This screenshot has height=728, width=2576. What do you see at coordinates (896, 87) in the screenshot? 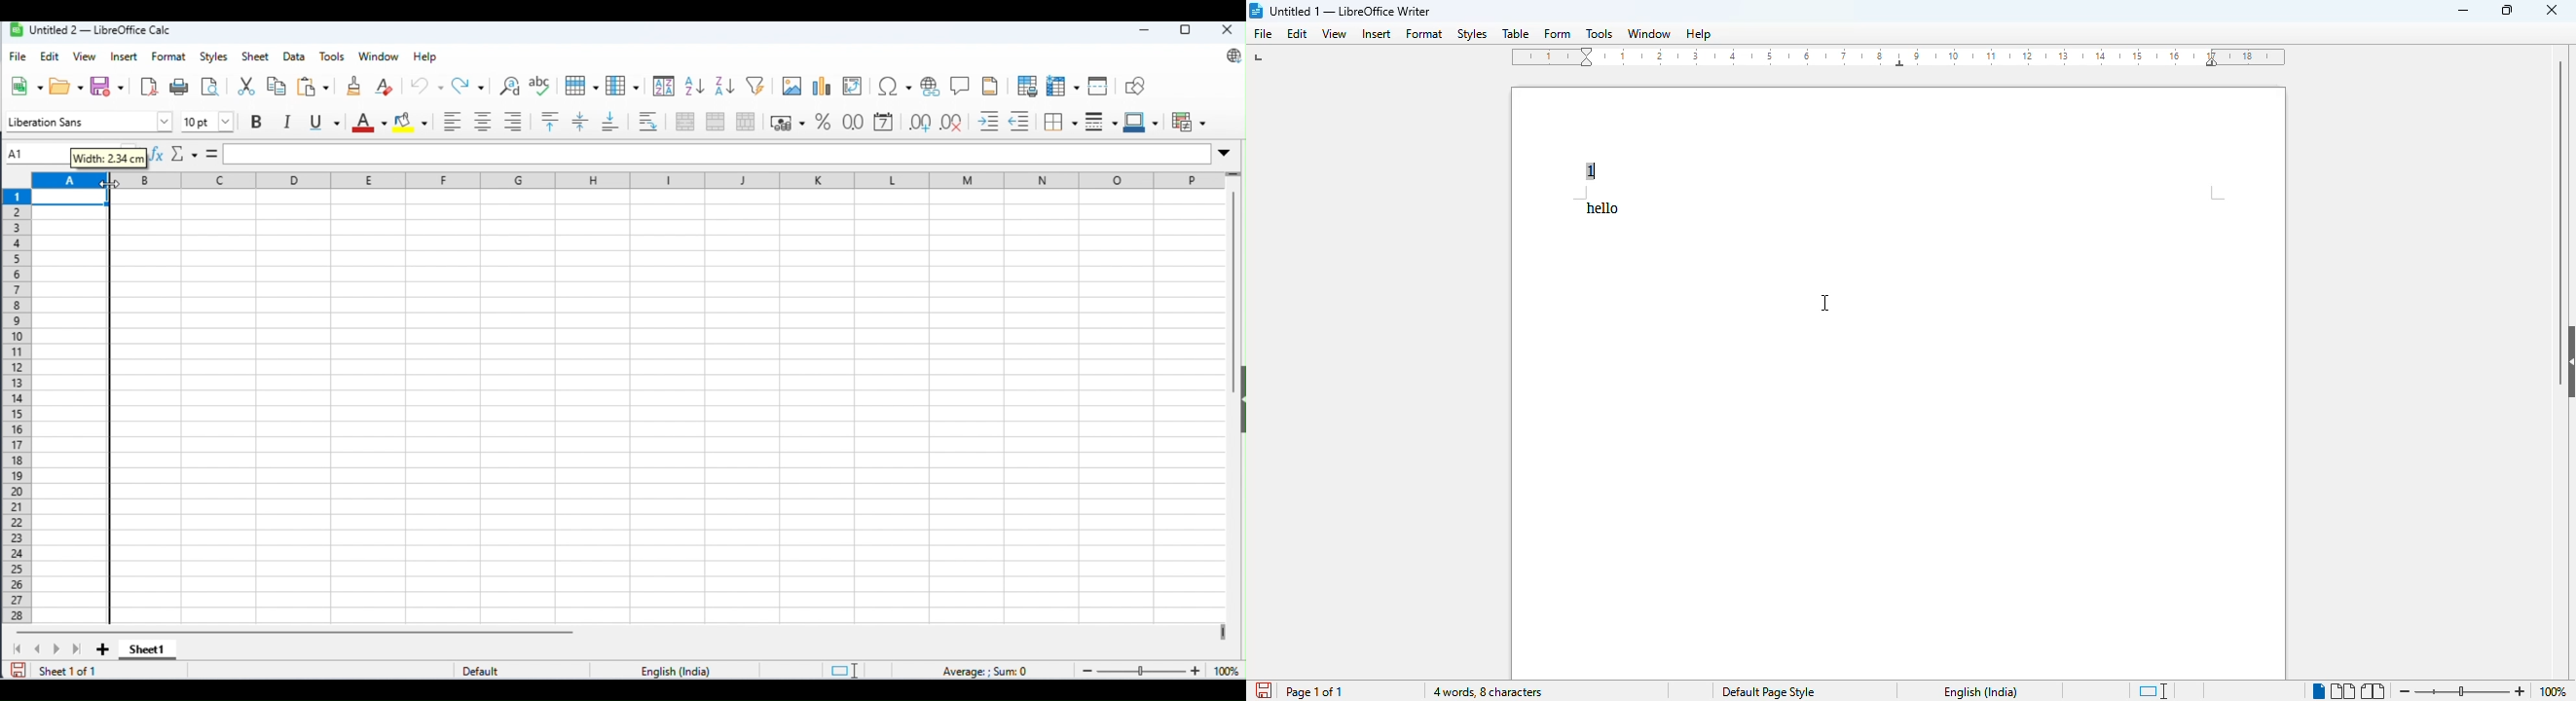
I see `insert special characters` at bounding box center [896, 87].